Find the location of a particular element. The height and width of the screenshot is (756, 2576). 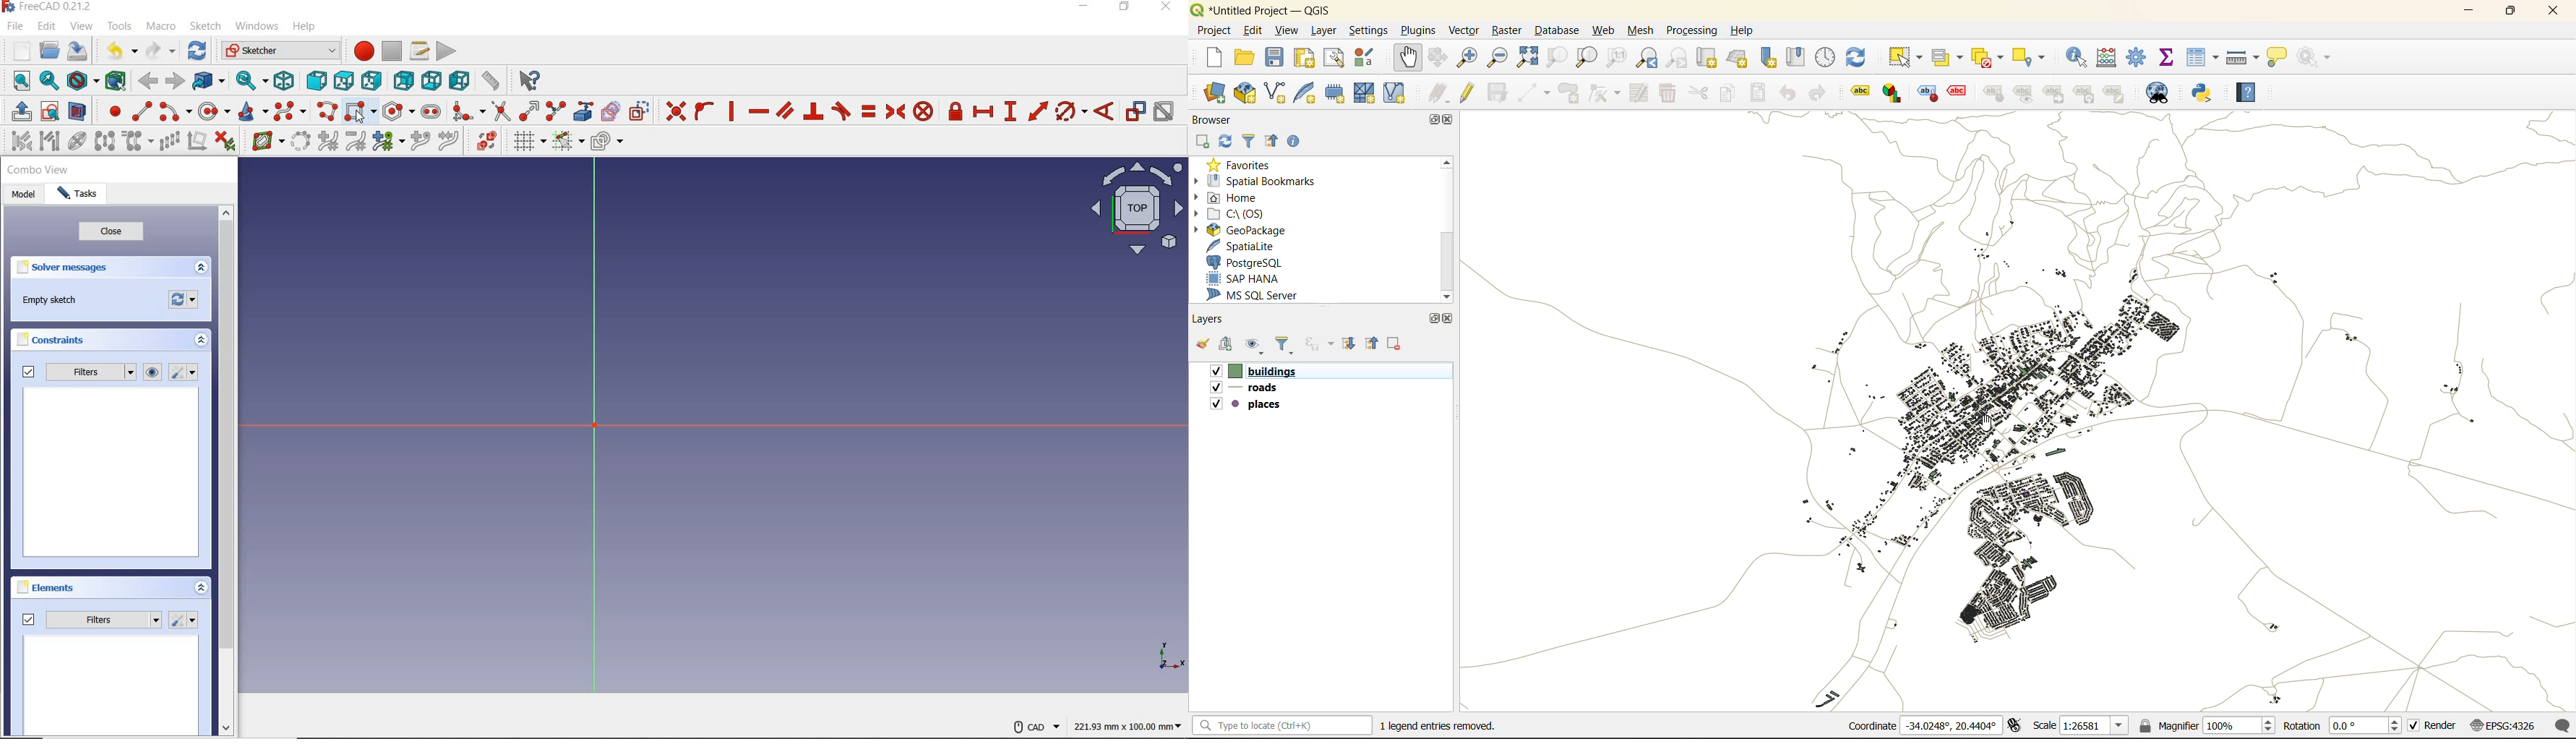

redo is located at coordinates (161, 51).